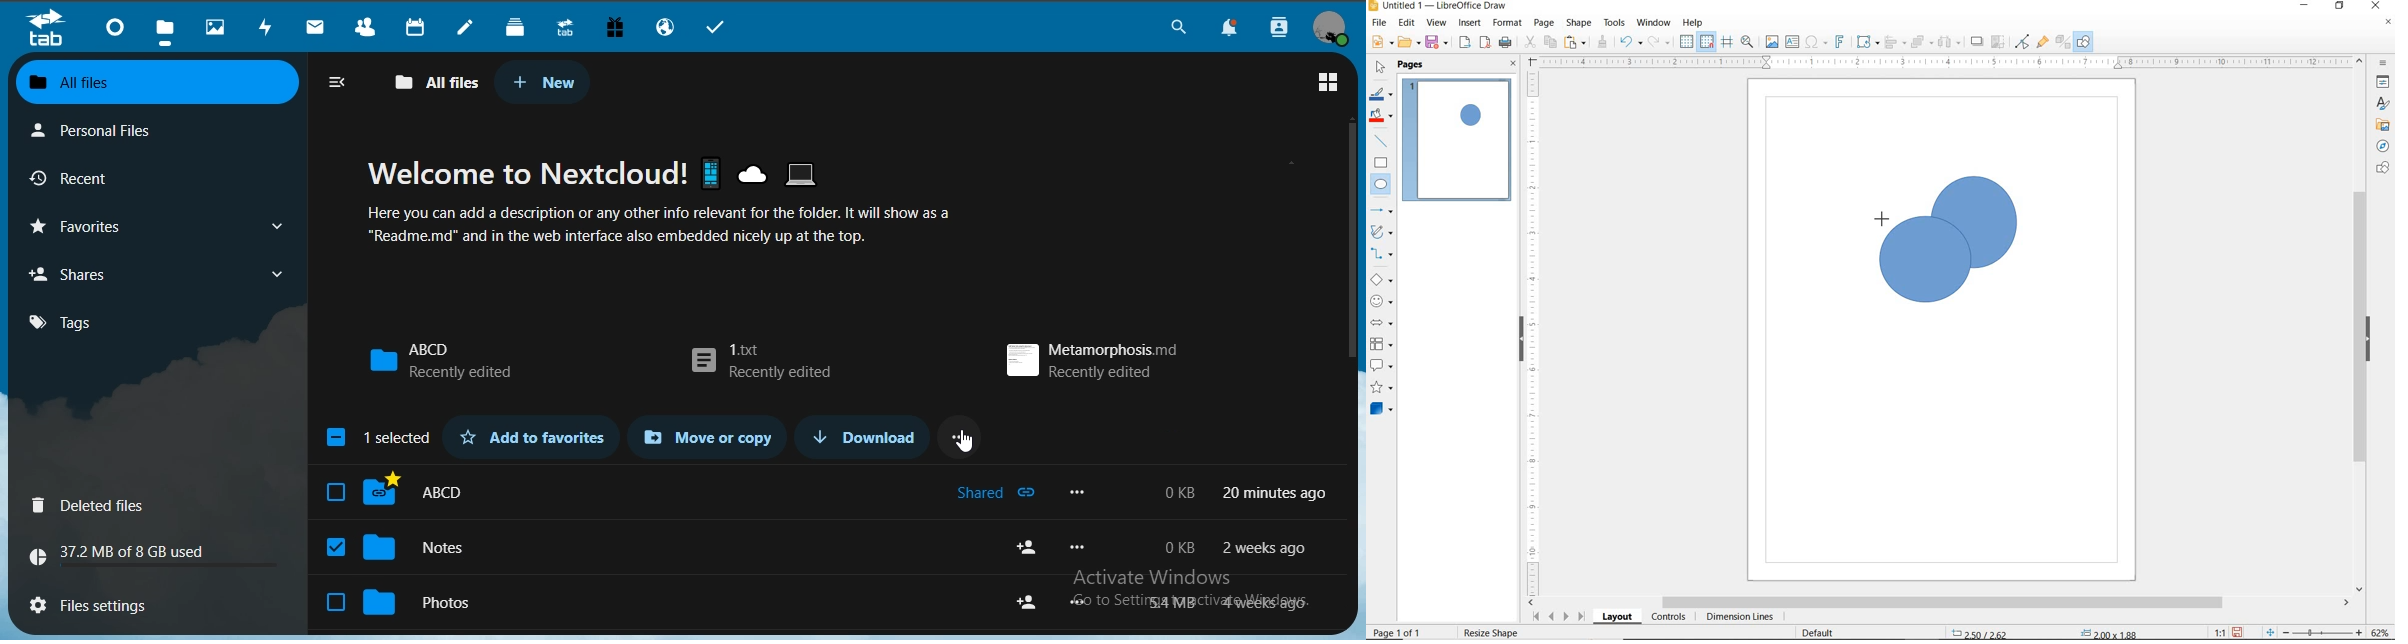  I want to click on dashboard, so click(118, 27).